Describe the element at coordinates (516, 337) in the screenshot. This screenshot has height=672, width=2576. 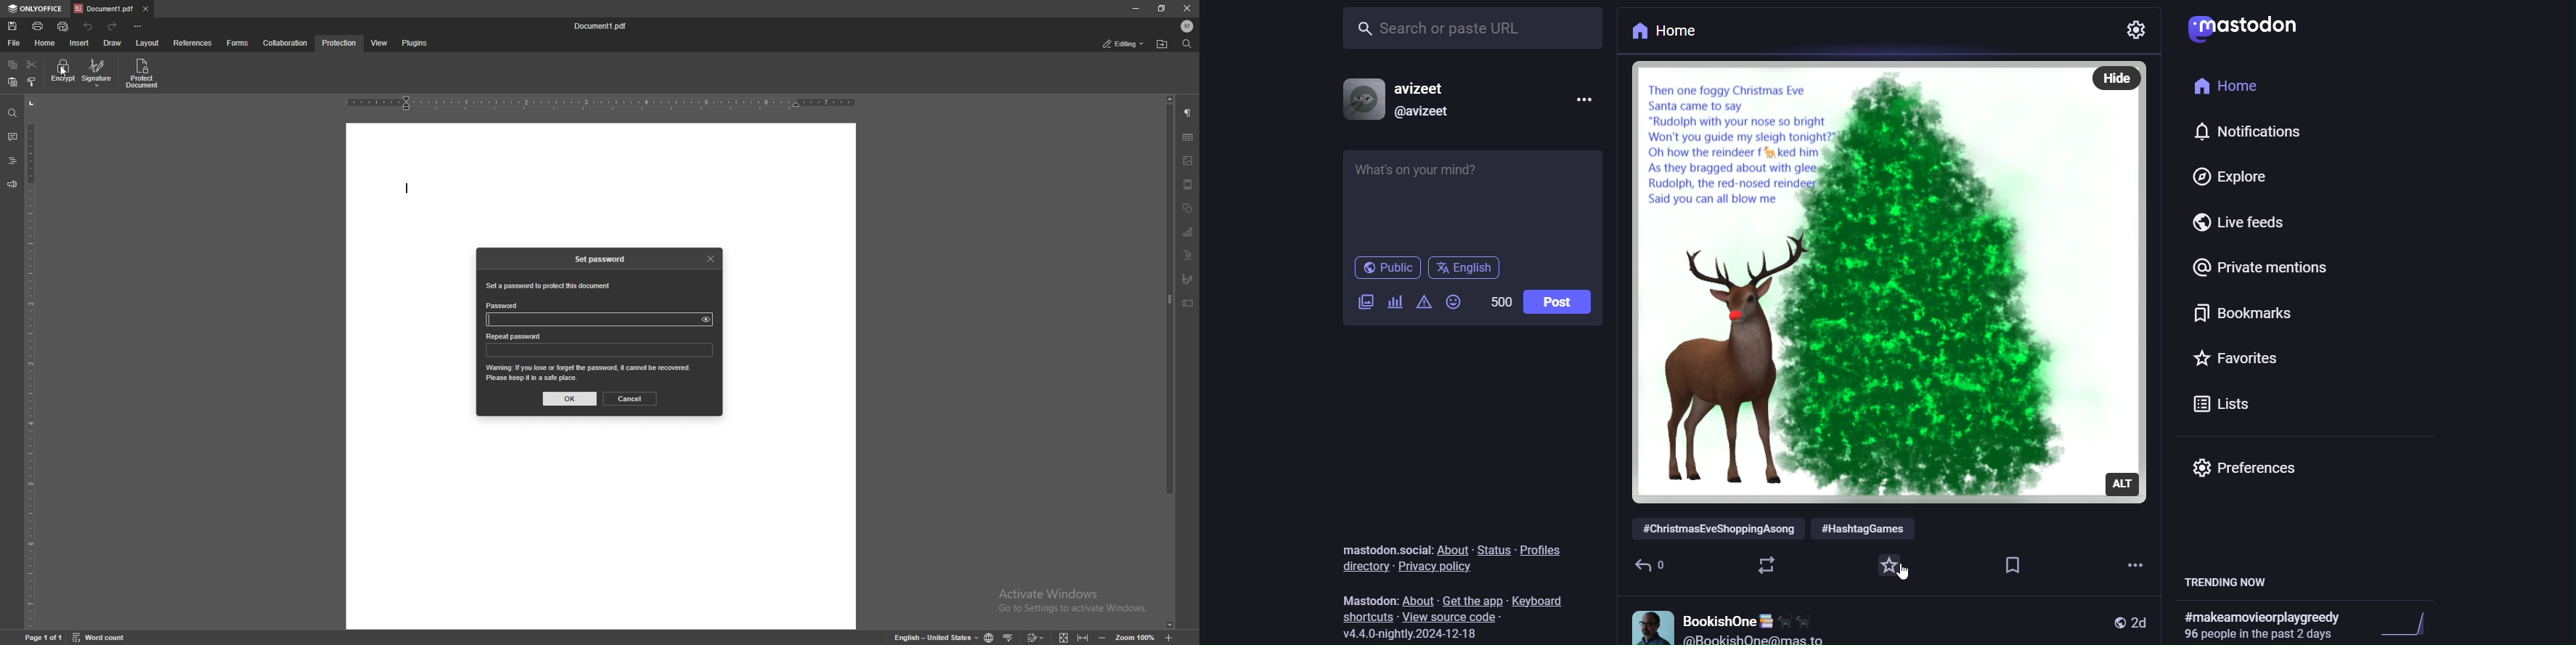
I see `repeat password` at that location.